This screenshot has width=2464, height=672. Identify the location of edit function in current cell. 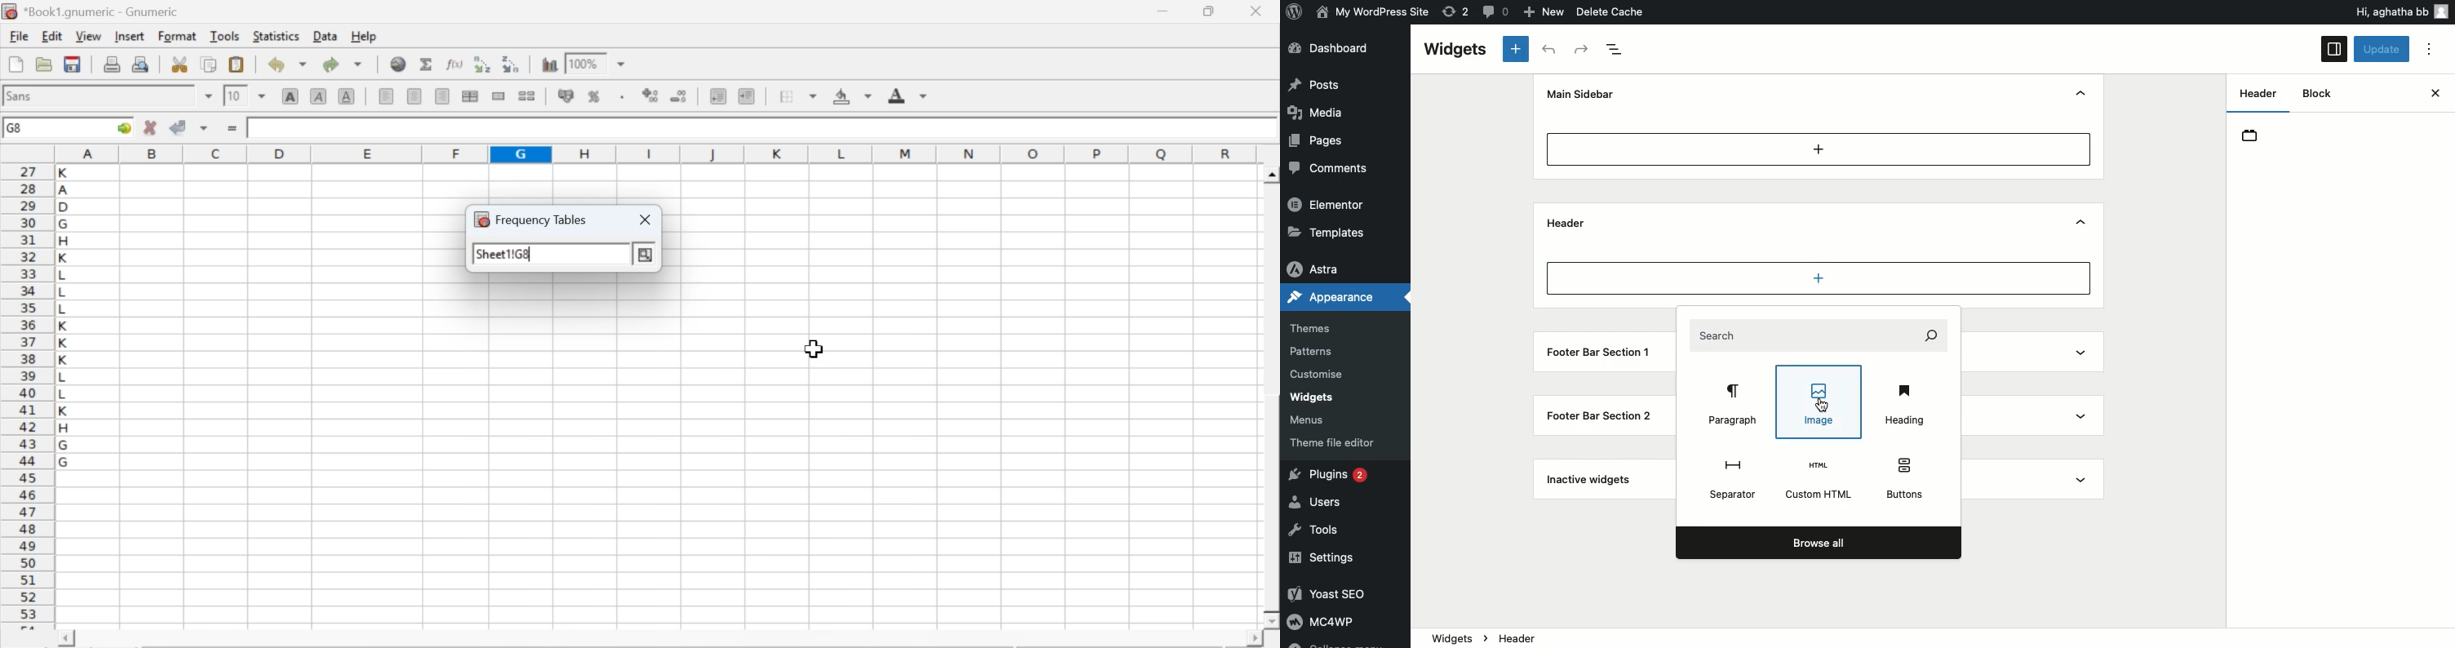
(456, 63).